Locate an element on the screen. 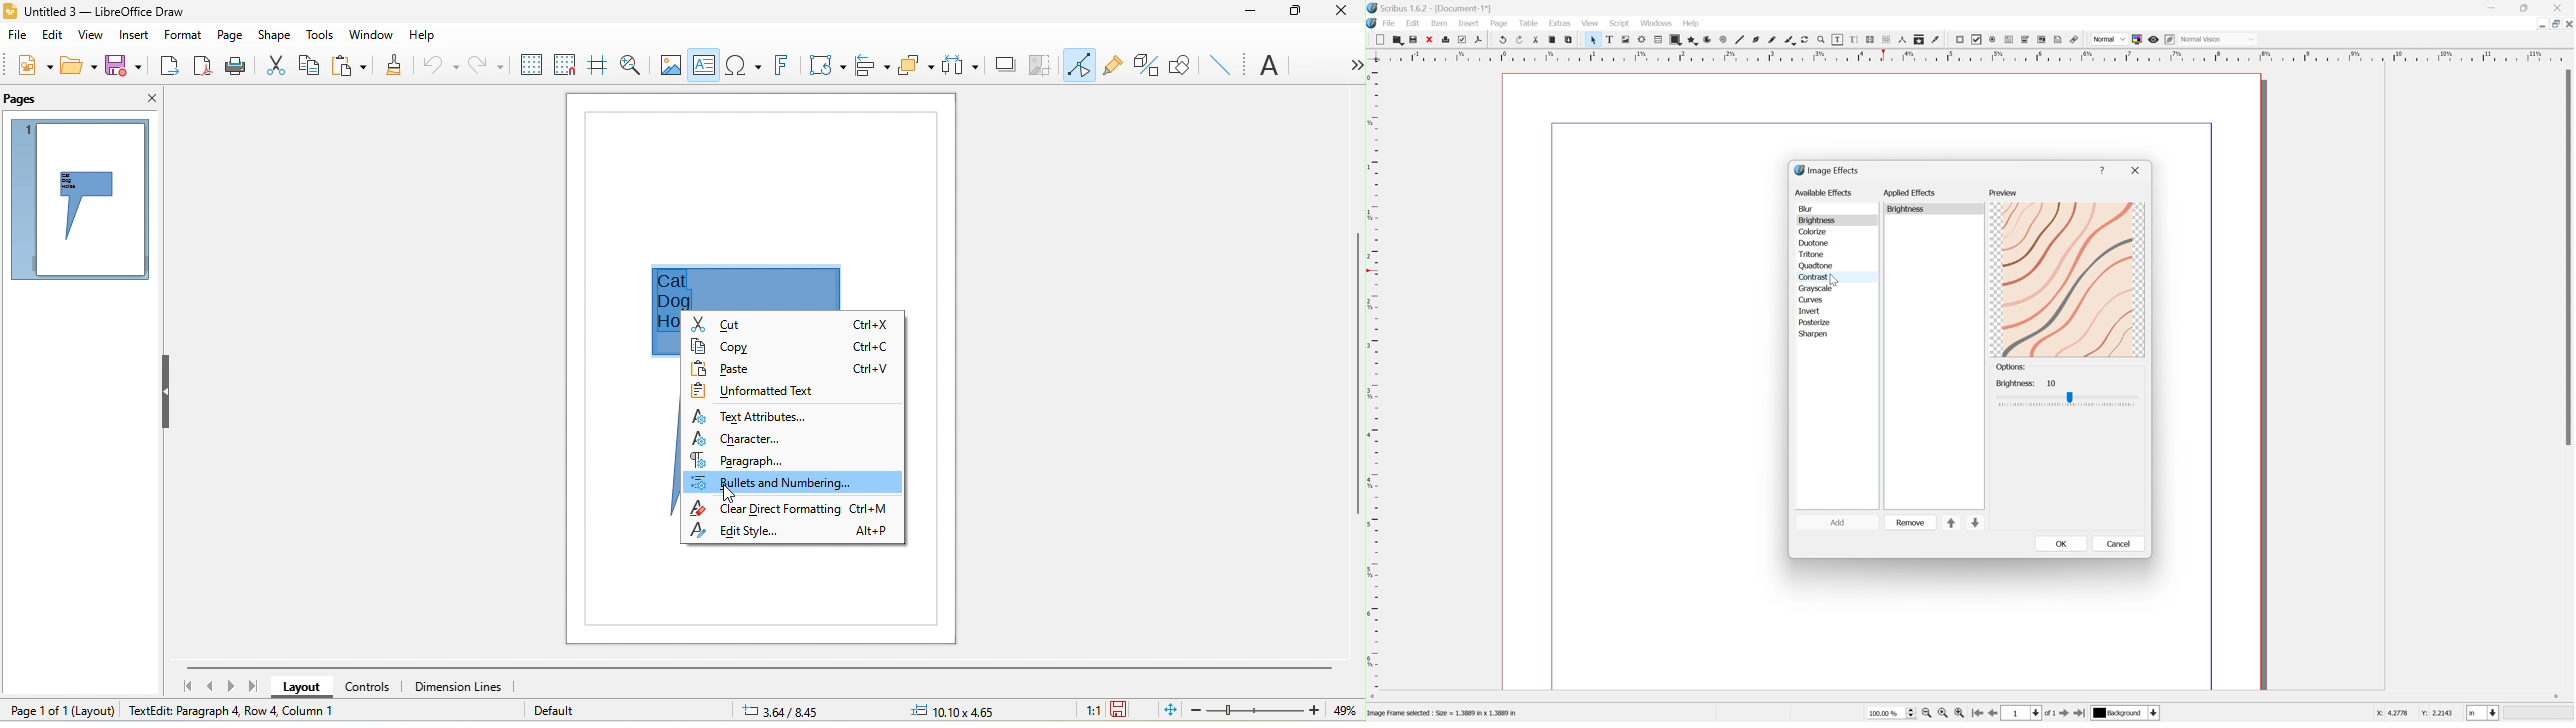 Image resolution: width=2576 pixels, height=728 pixels. Save as PDF is located at coordinates (1478, 38).